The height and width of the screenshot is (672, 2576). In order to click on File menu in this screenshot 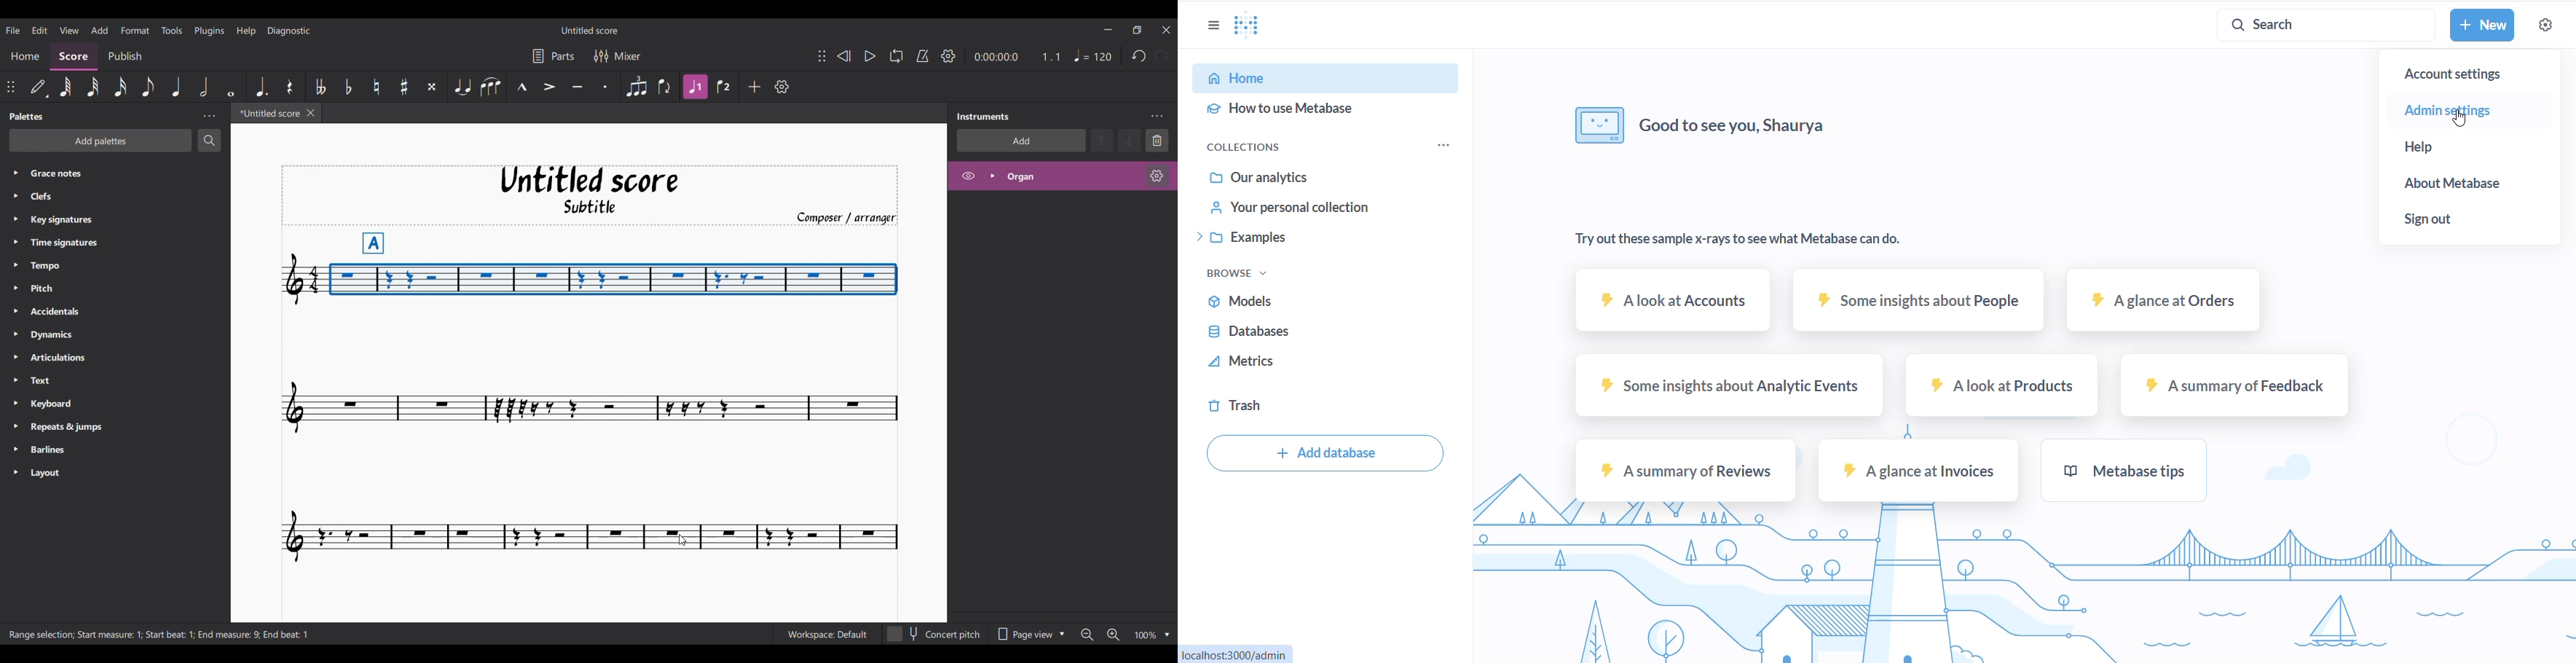, I will do `click(12, 30)`.